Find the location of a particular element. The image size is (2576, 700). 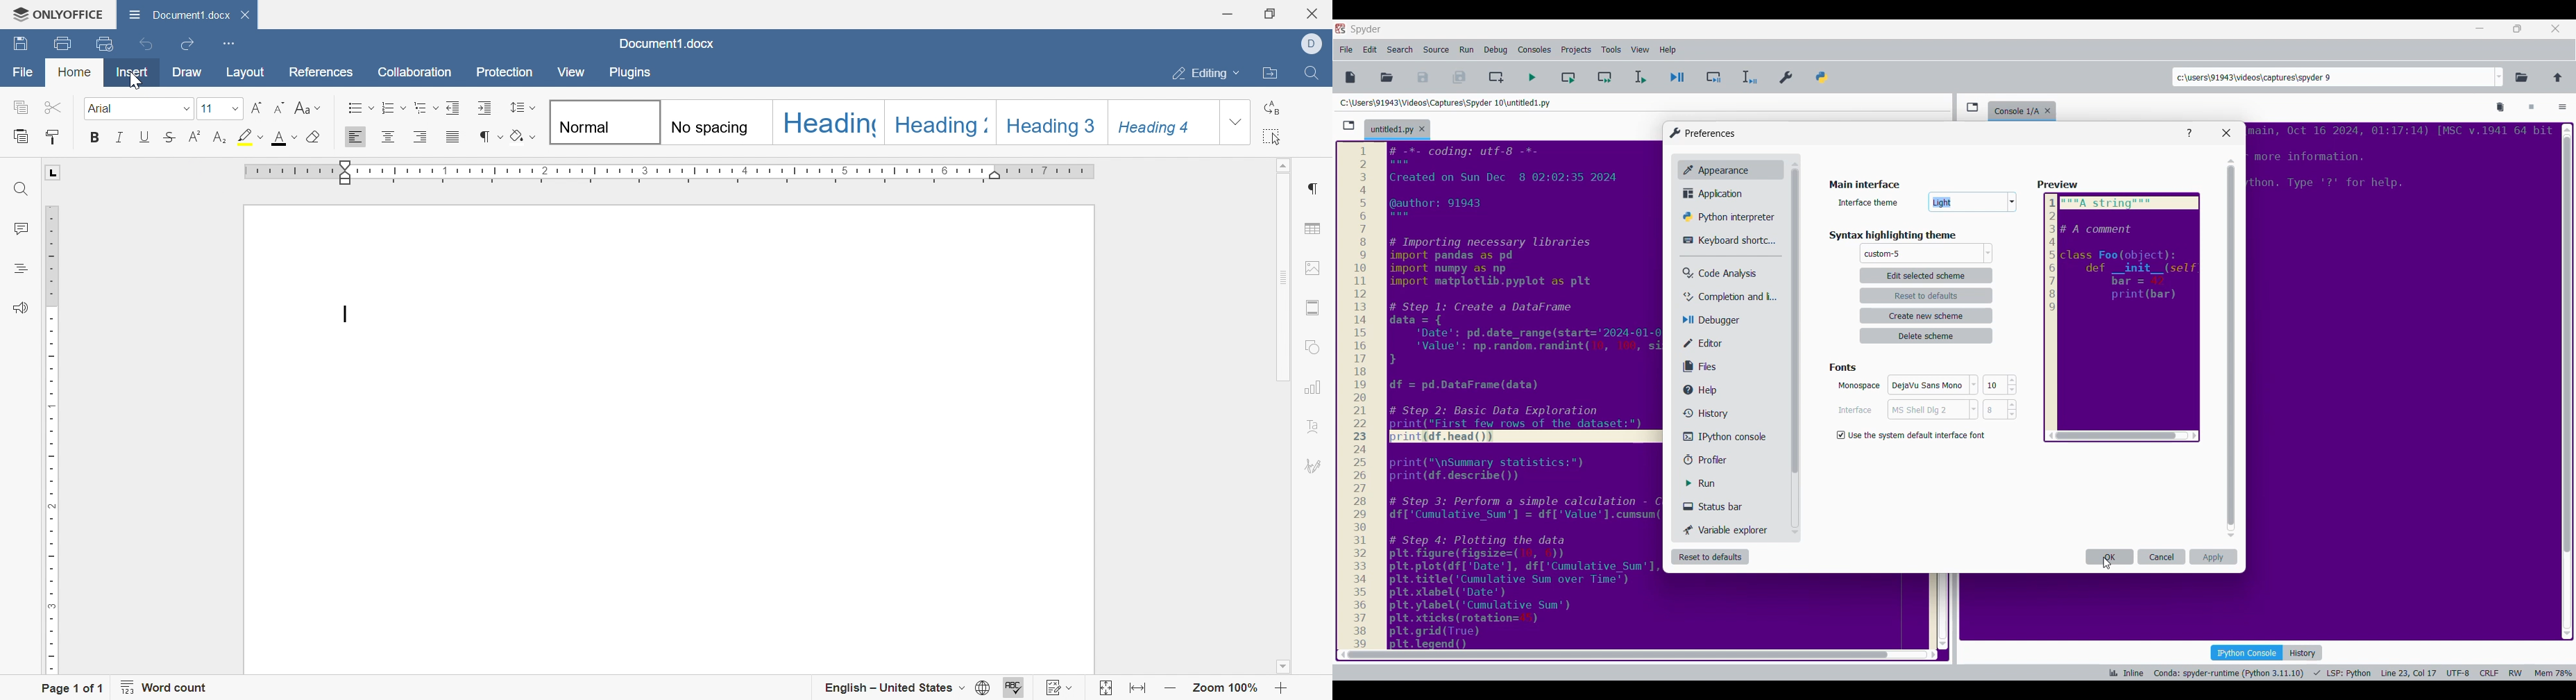

Run file is located at coordinates (1532, 77).